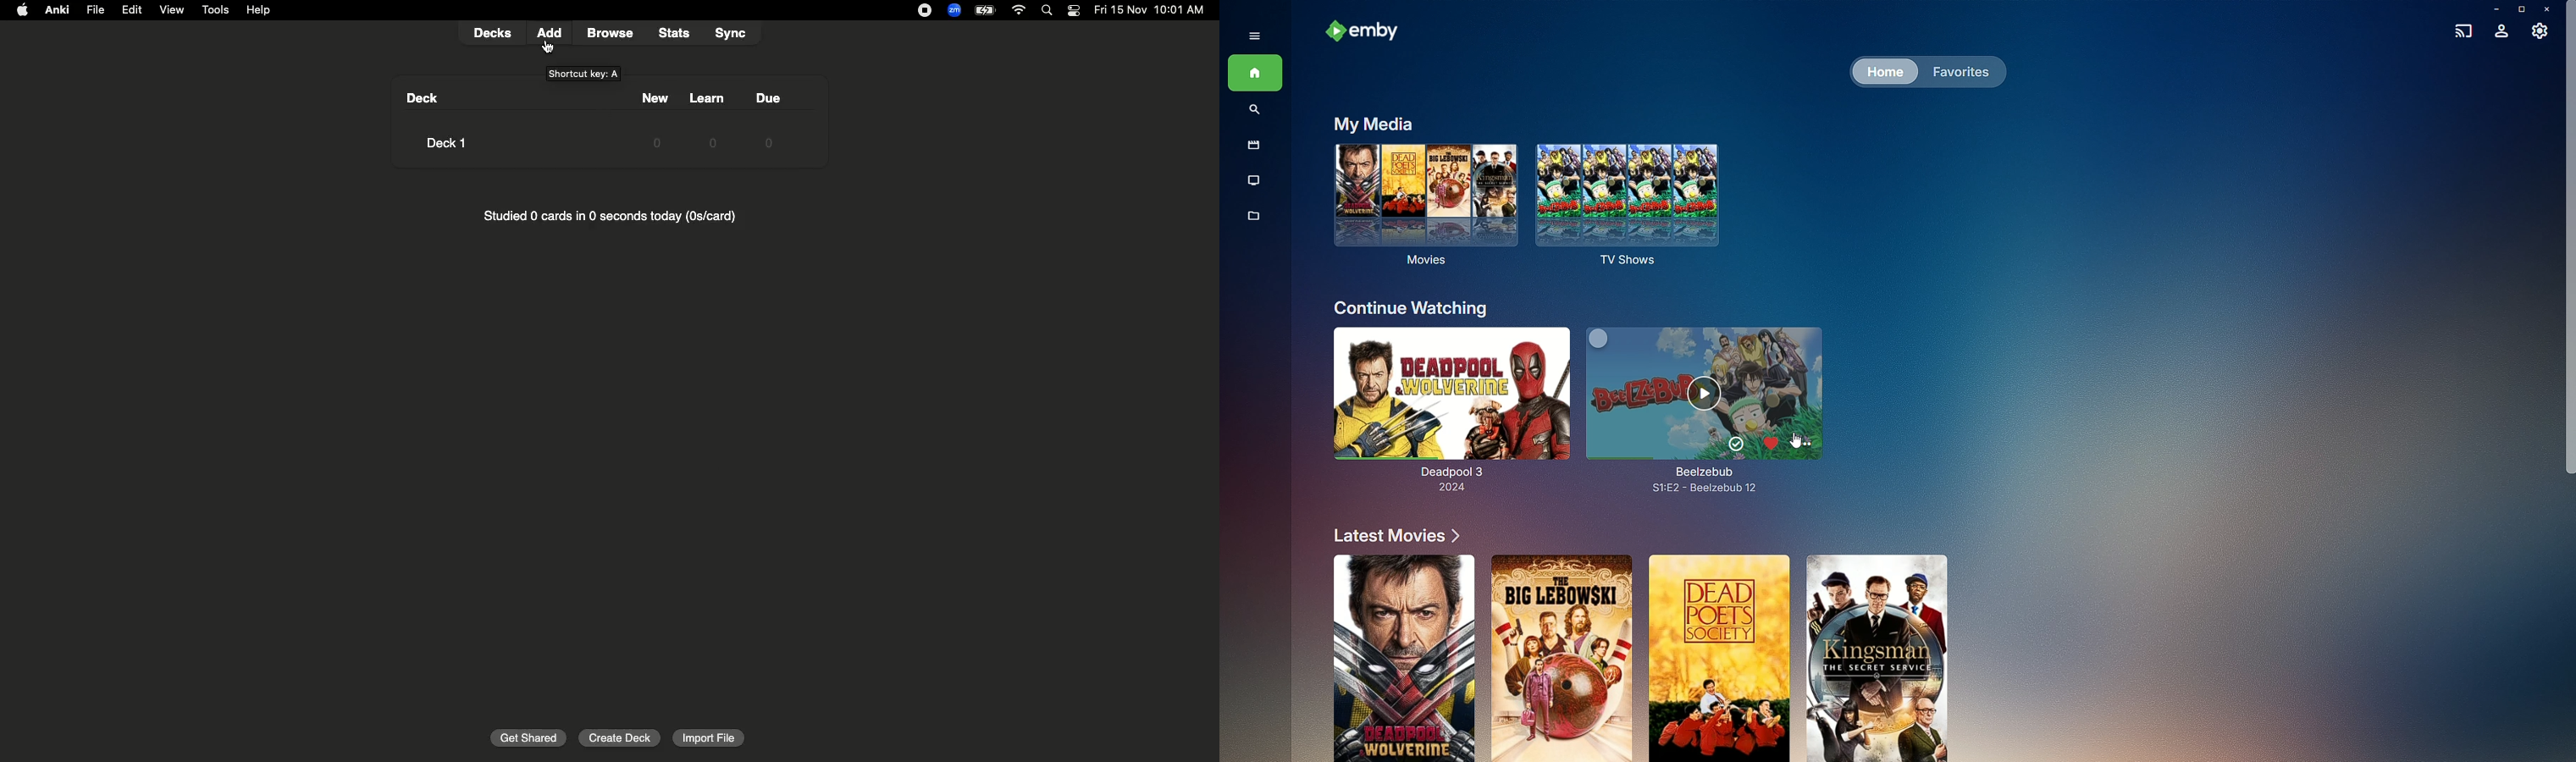 The width and height of the screenshot is (2576, 784). Describe the element at coordinates (706, 737) in the screenshot. I see `Import file` at that location.